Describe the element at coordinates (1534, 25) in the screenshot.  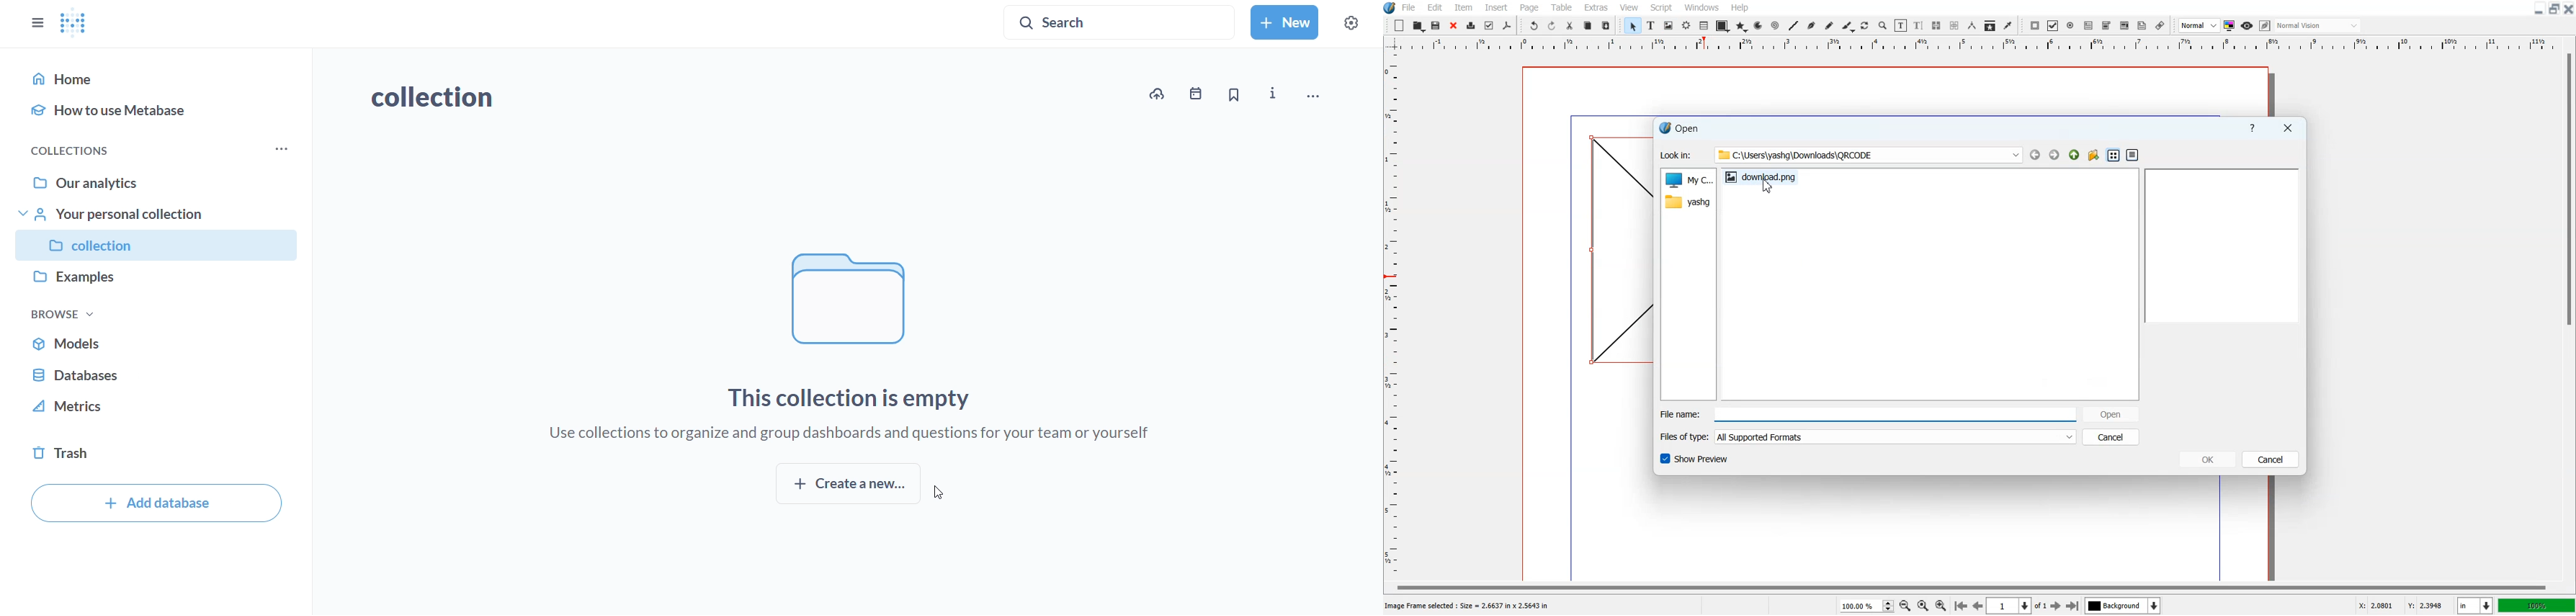
I see `Undo` at that location.